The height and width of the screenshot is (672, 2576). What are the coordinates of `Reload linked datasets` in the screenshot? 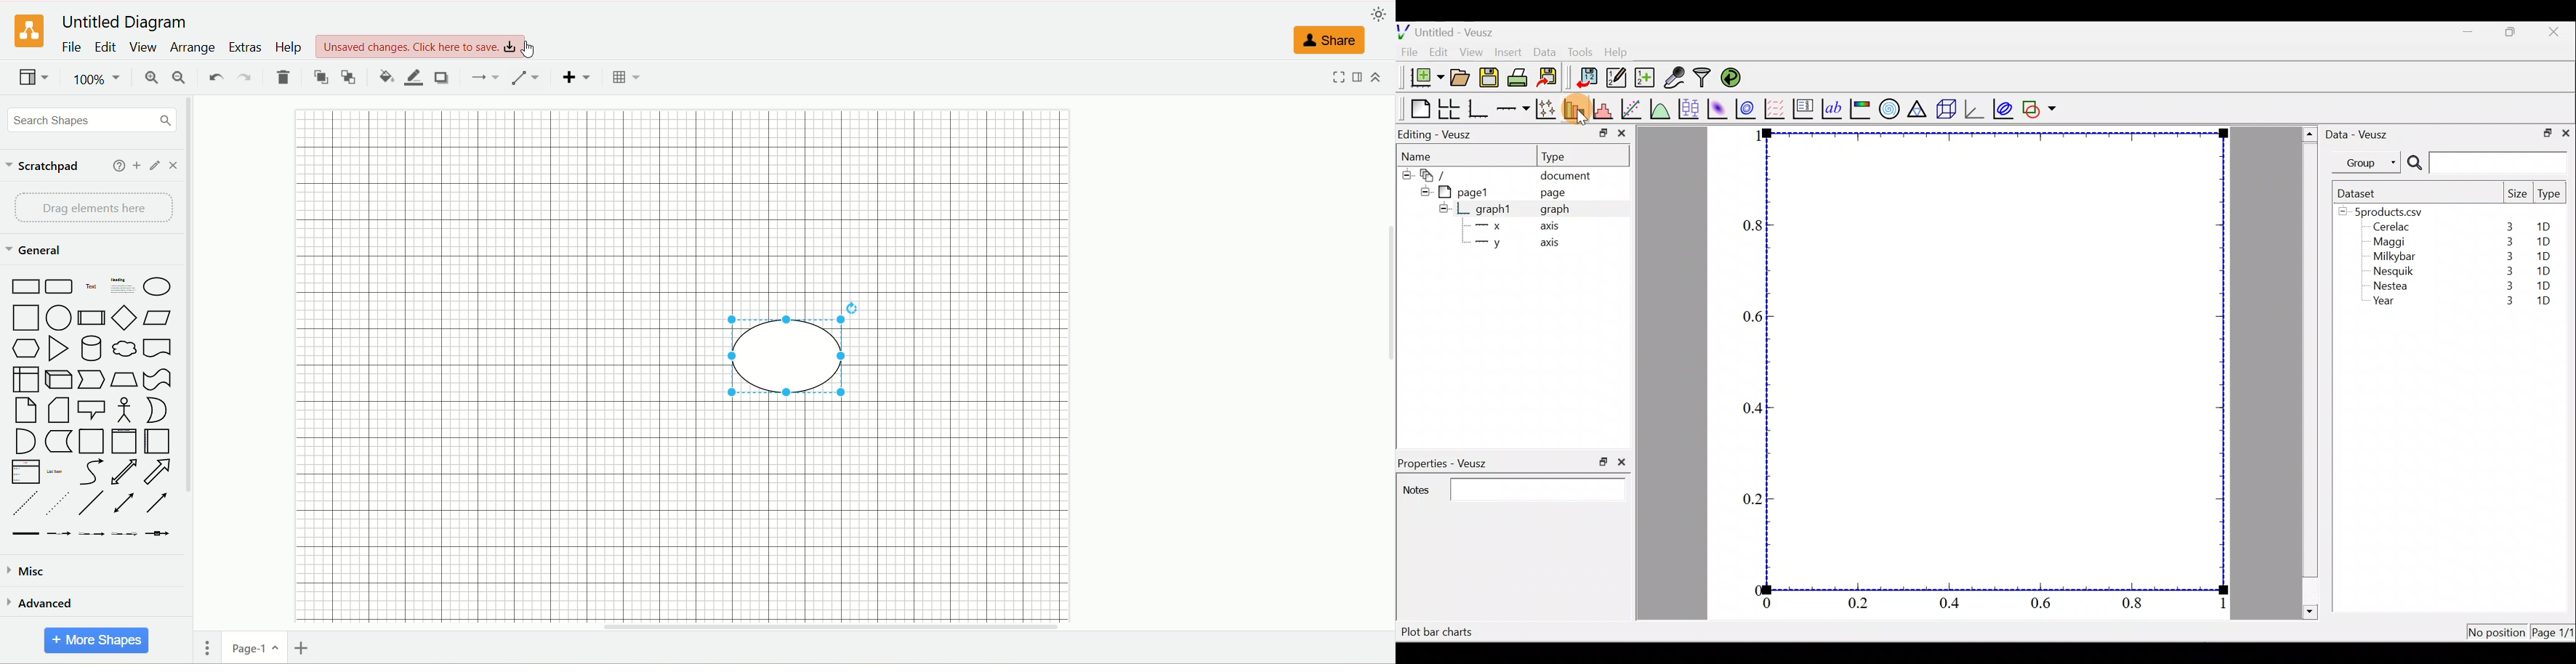 It's located at (1734, 77).